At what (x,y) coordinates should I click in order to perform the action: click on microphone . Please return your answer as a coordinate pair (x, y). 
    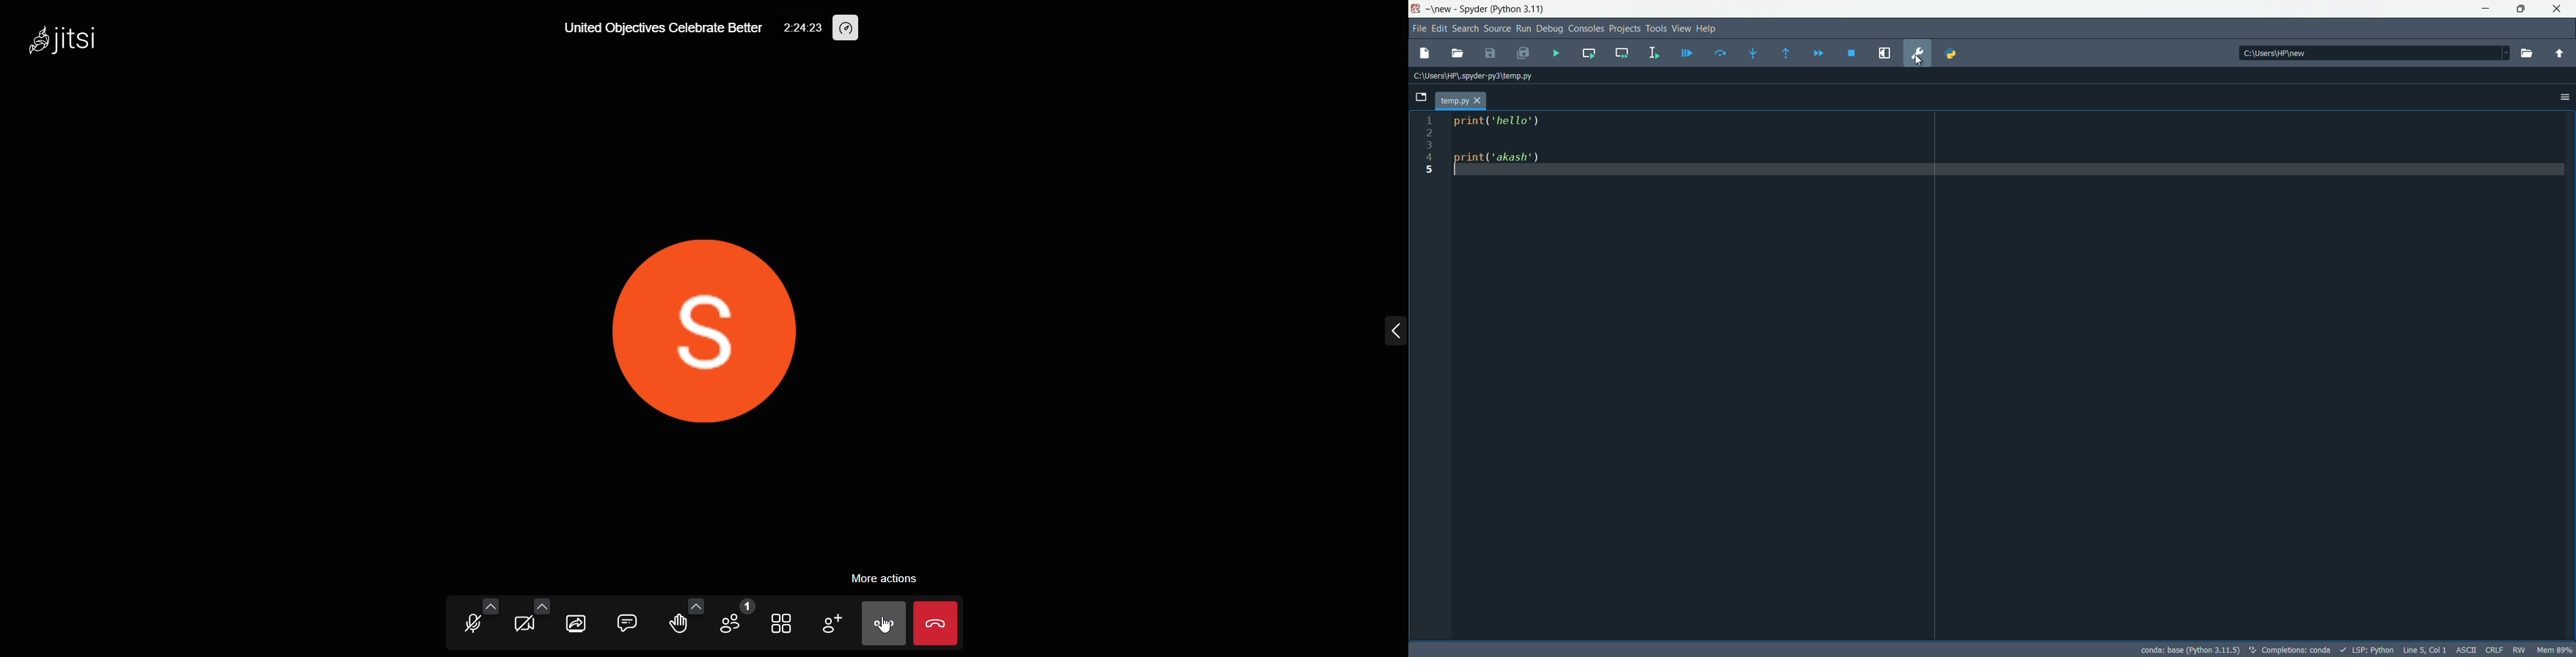
    Looking at the image, I should click on (474, 626).